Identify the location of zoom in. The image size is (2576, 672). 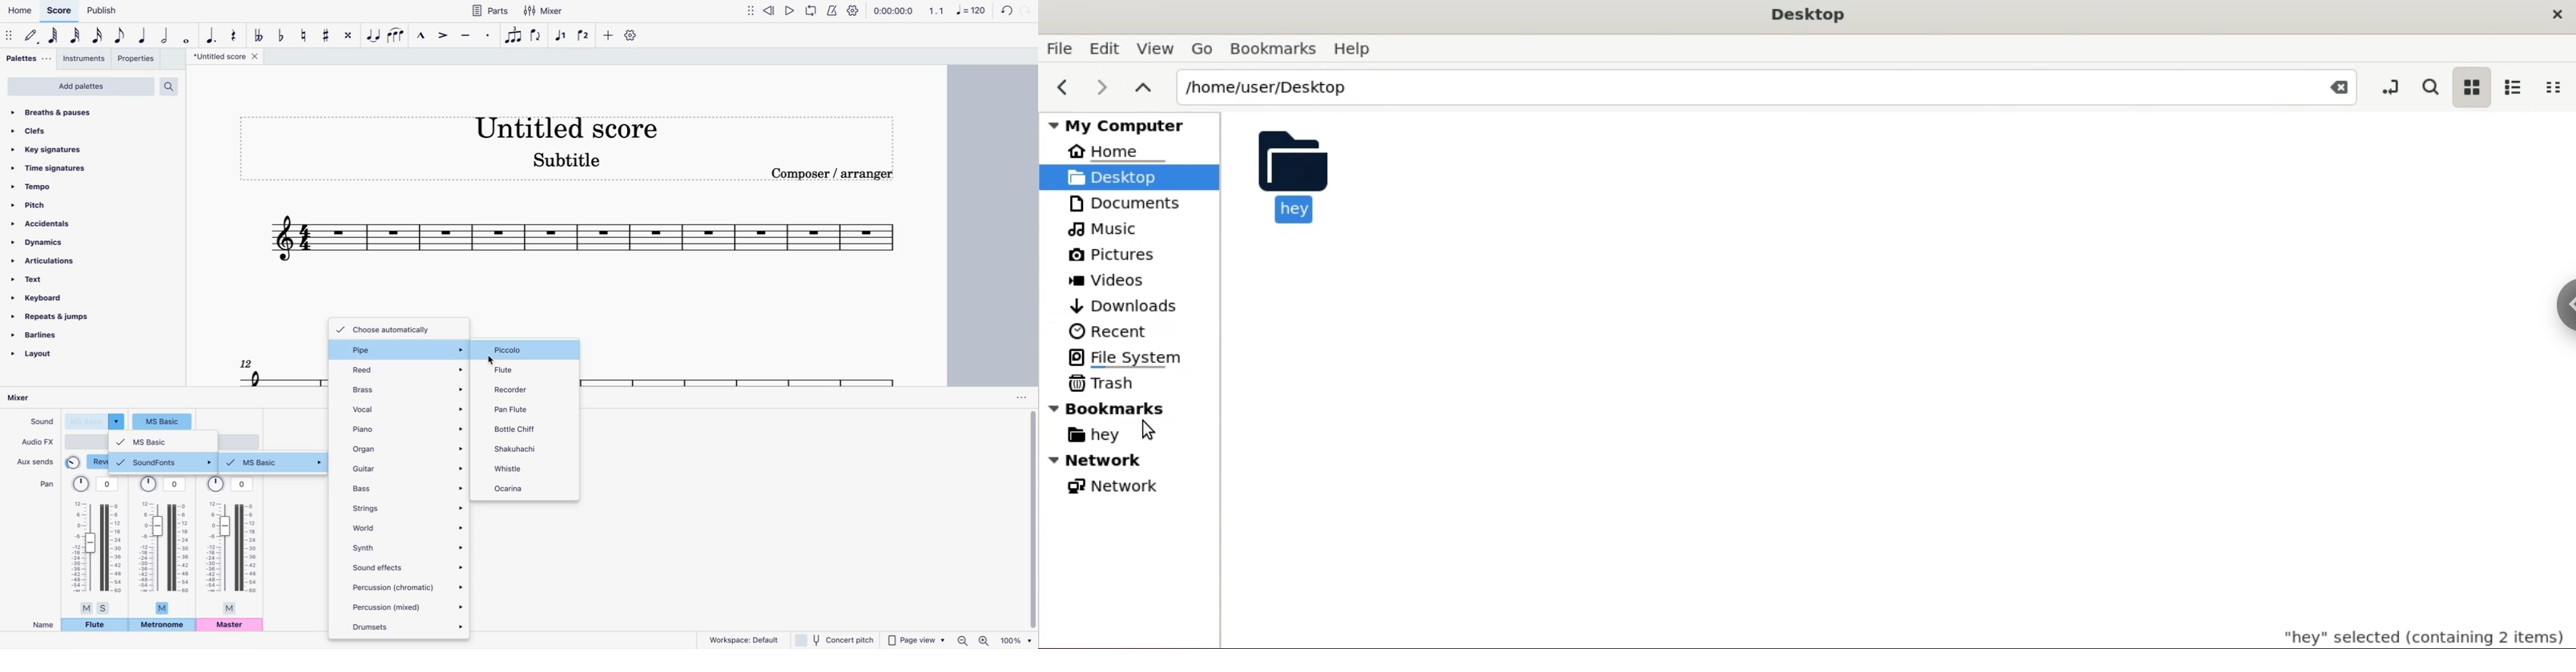
(985, 639).